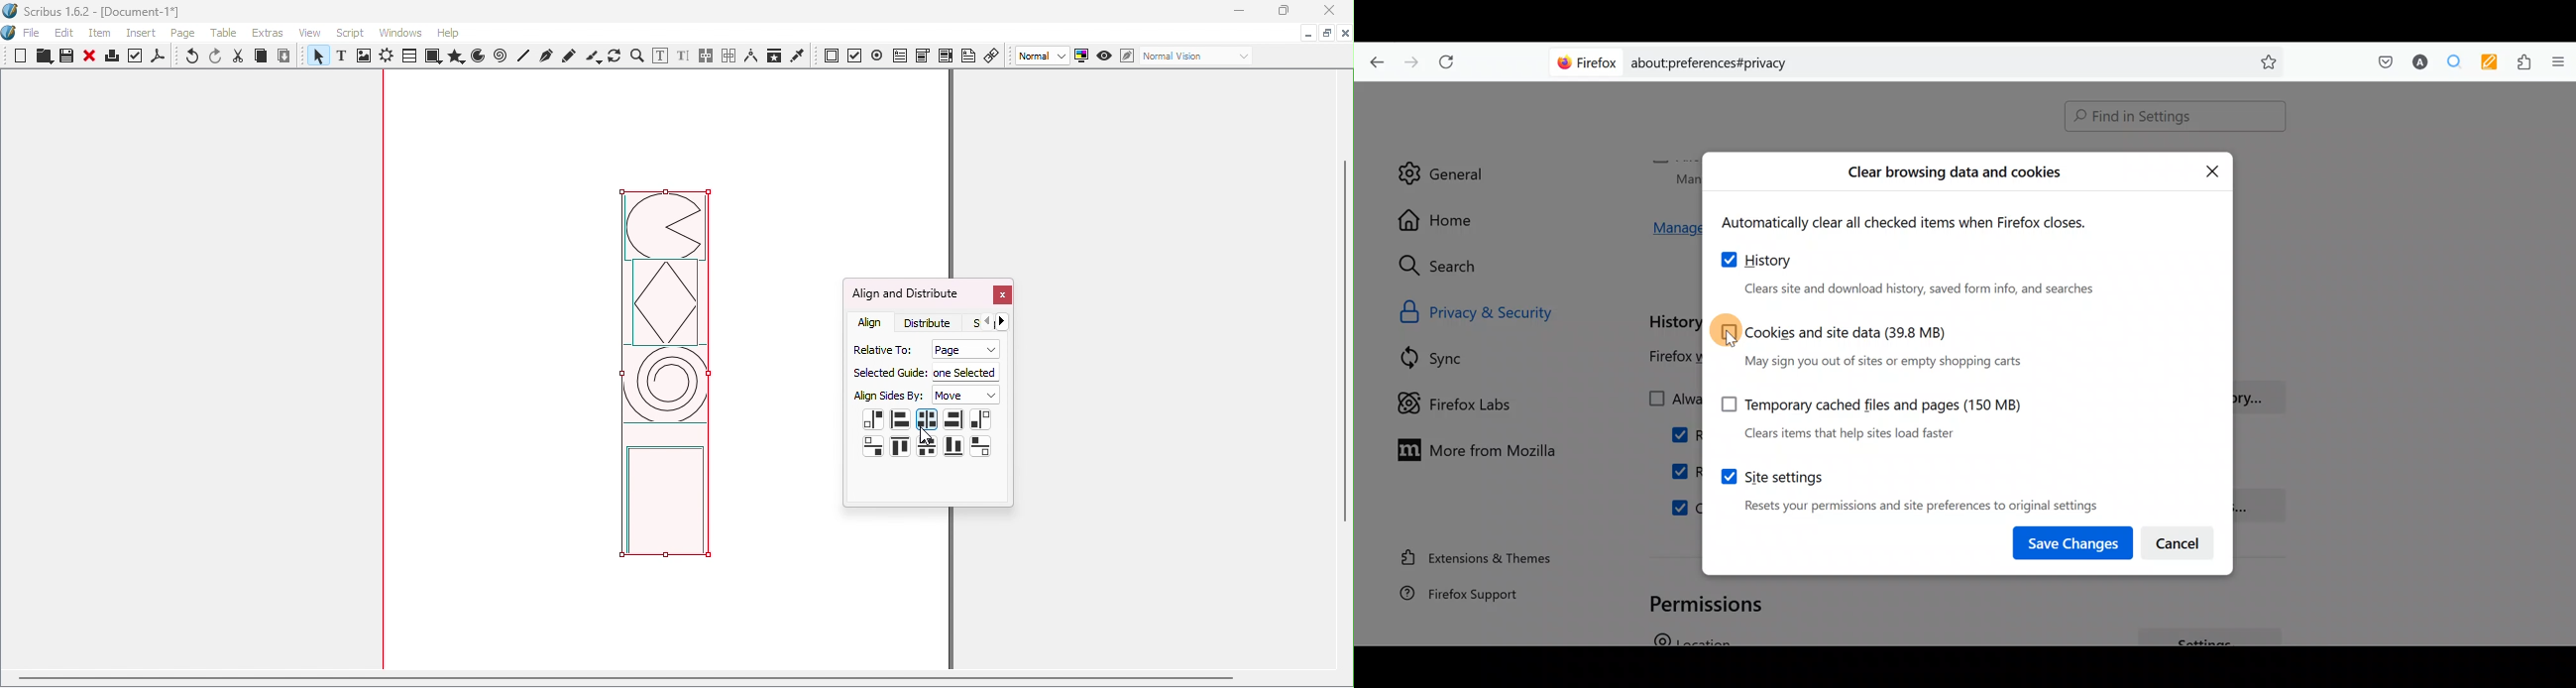 The width and height of the screenshot is (2576, 700). What do you see at coordinates (877, 55) in the screenshot?
I see `PDF radio button` at bounding box center [877, 55].